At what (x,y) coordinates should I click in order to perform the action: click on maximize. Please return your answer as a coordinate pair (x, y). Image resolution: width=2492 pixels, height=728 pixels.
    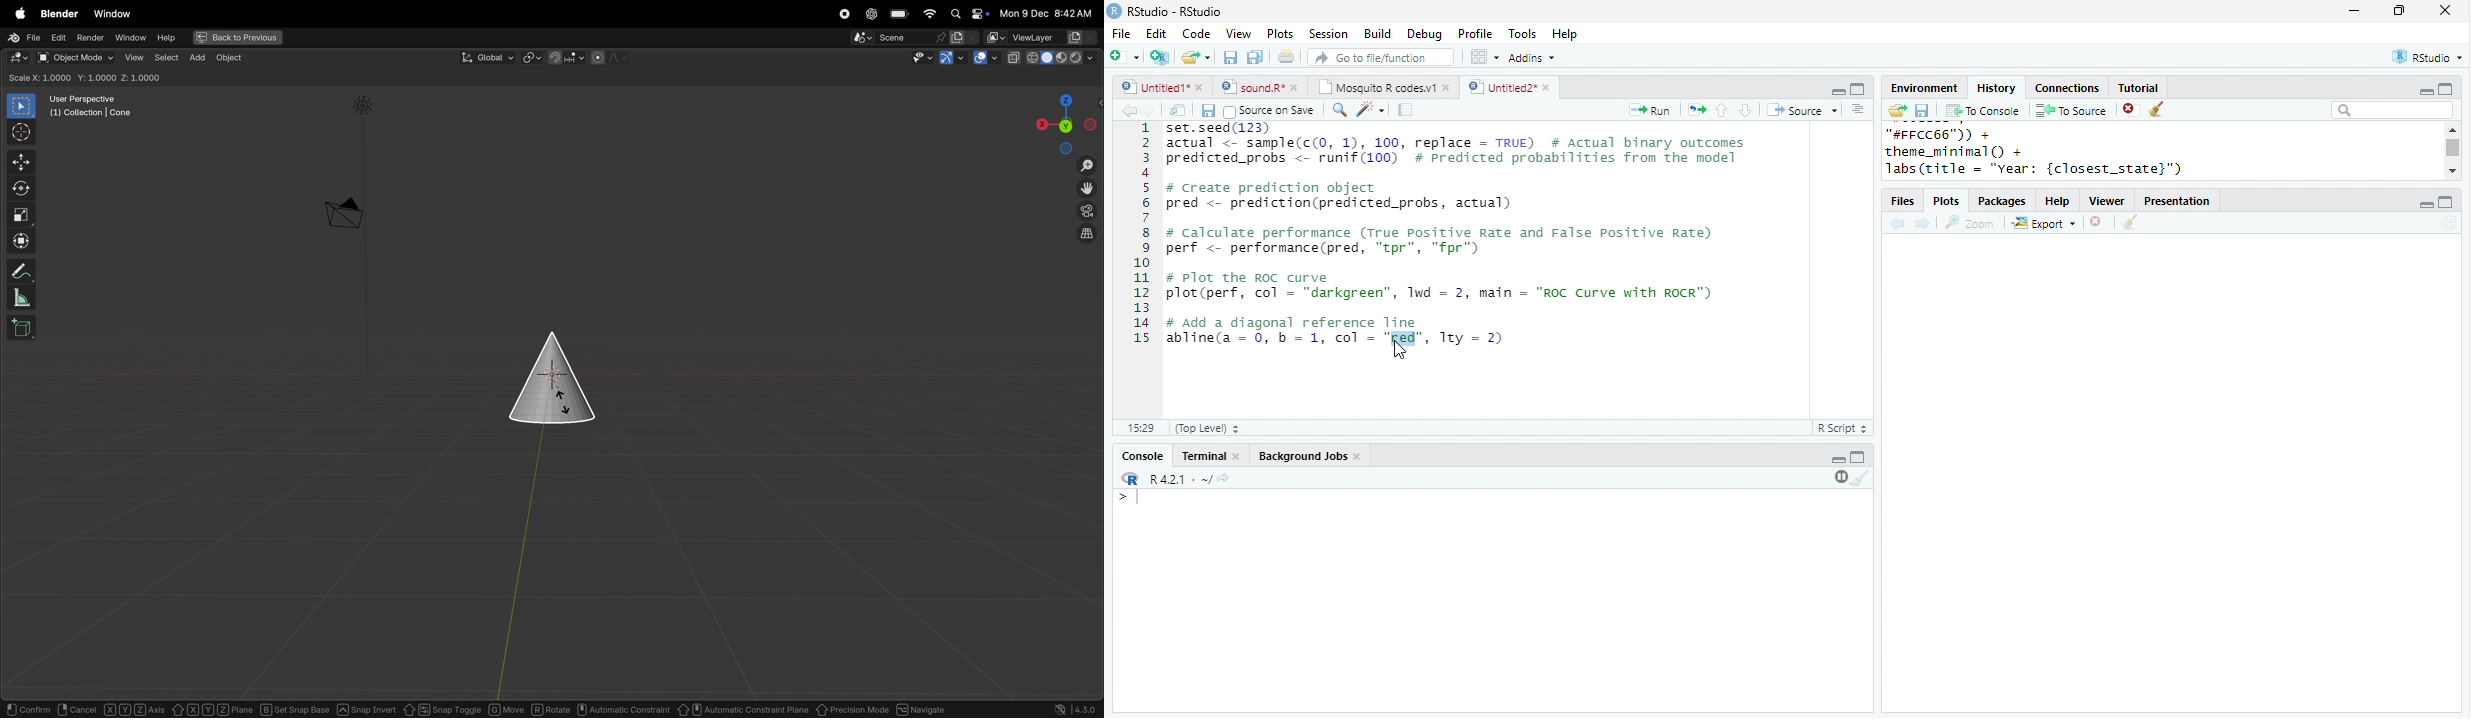
    Looking at the image, I should click on (2446, 202).